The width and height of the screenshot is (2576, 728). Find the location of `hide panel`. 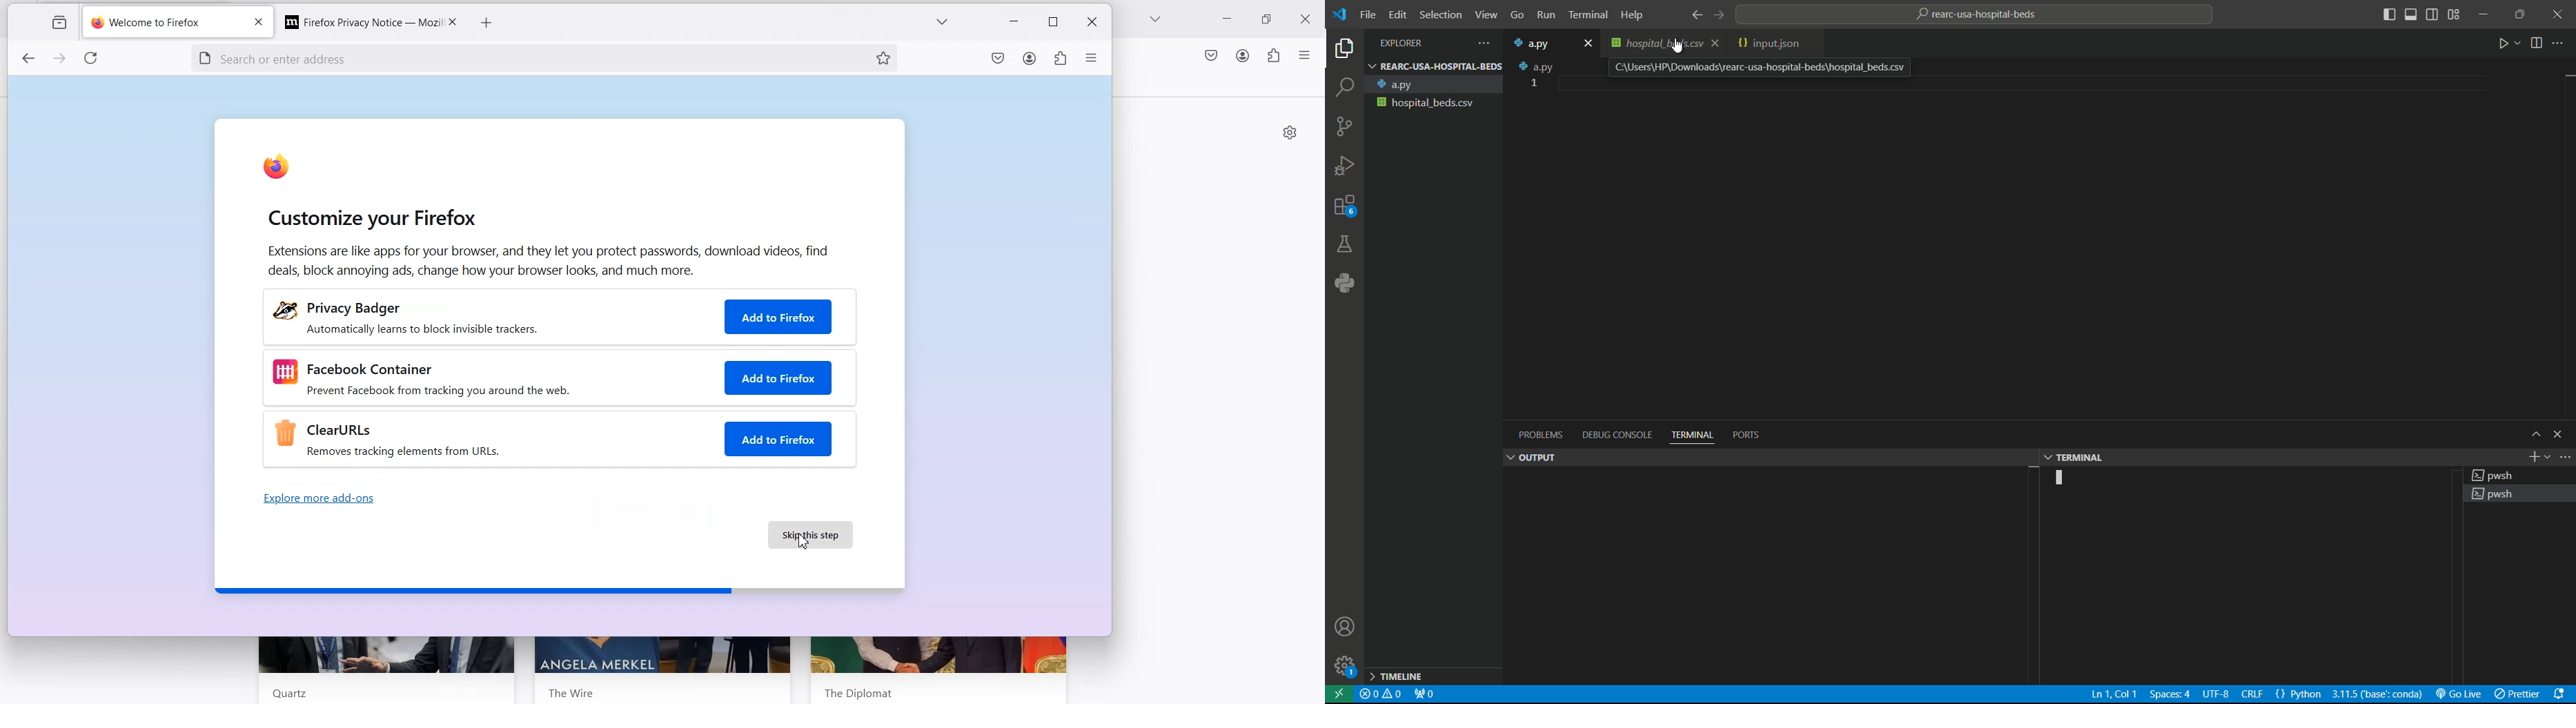

hide panel is located at coordinates (2563, 436).